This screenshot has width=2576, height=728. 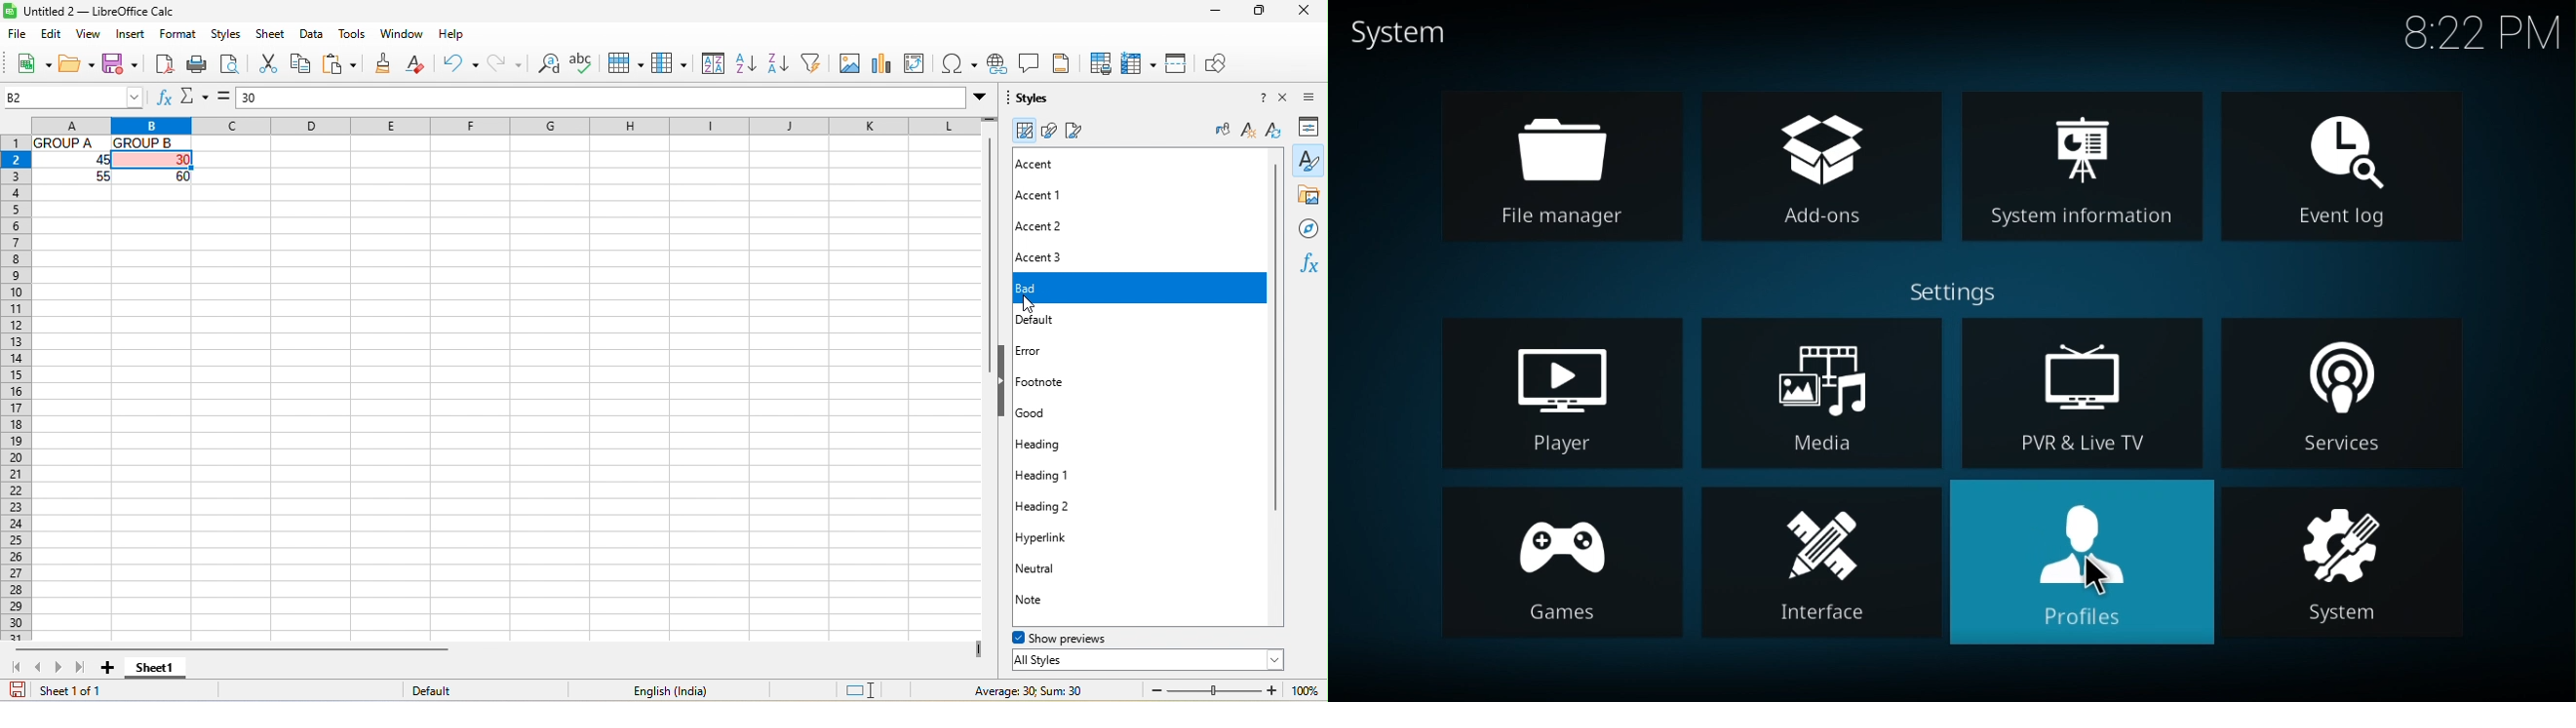 What do you see at coordinates (27, 62) in the screenshot?
I see `new` at bounding box center [27, 62].